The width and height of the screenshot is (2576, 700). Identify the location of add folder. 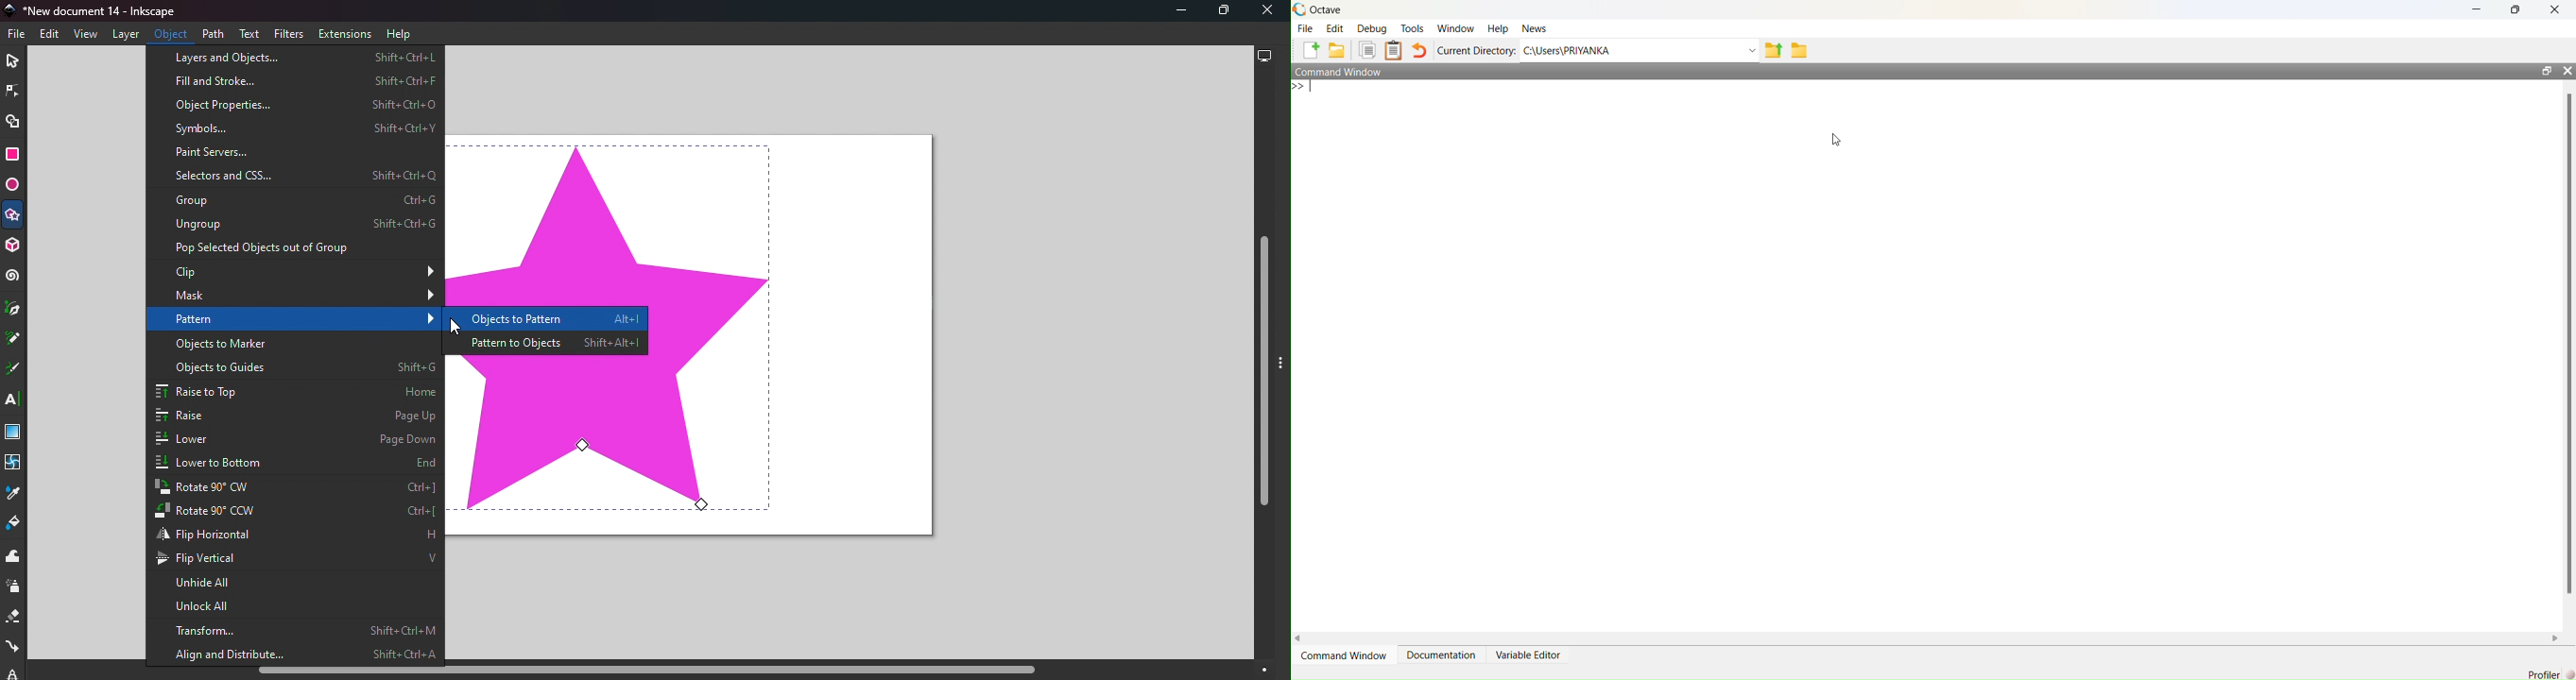
(1337, 50).